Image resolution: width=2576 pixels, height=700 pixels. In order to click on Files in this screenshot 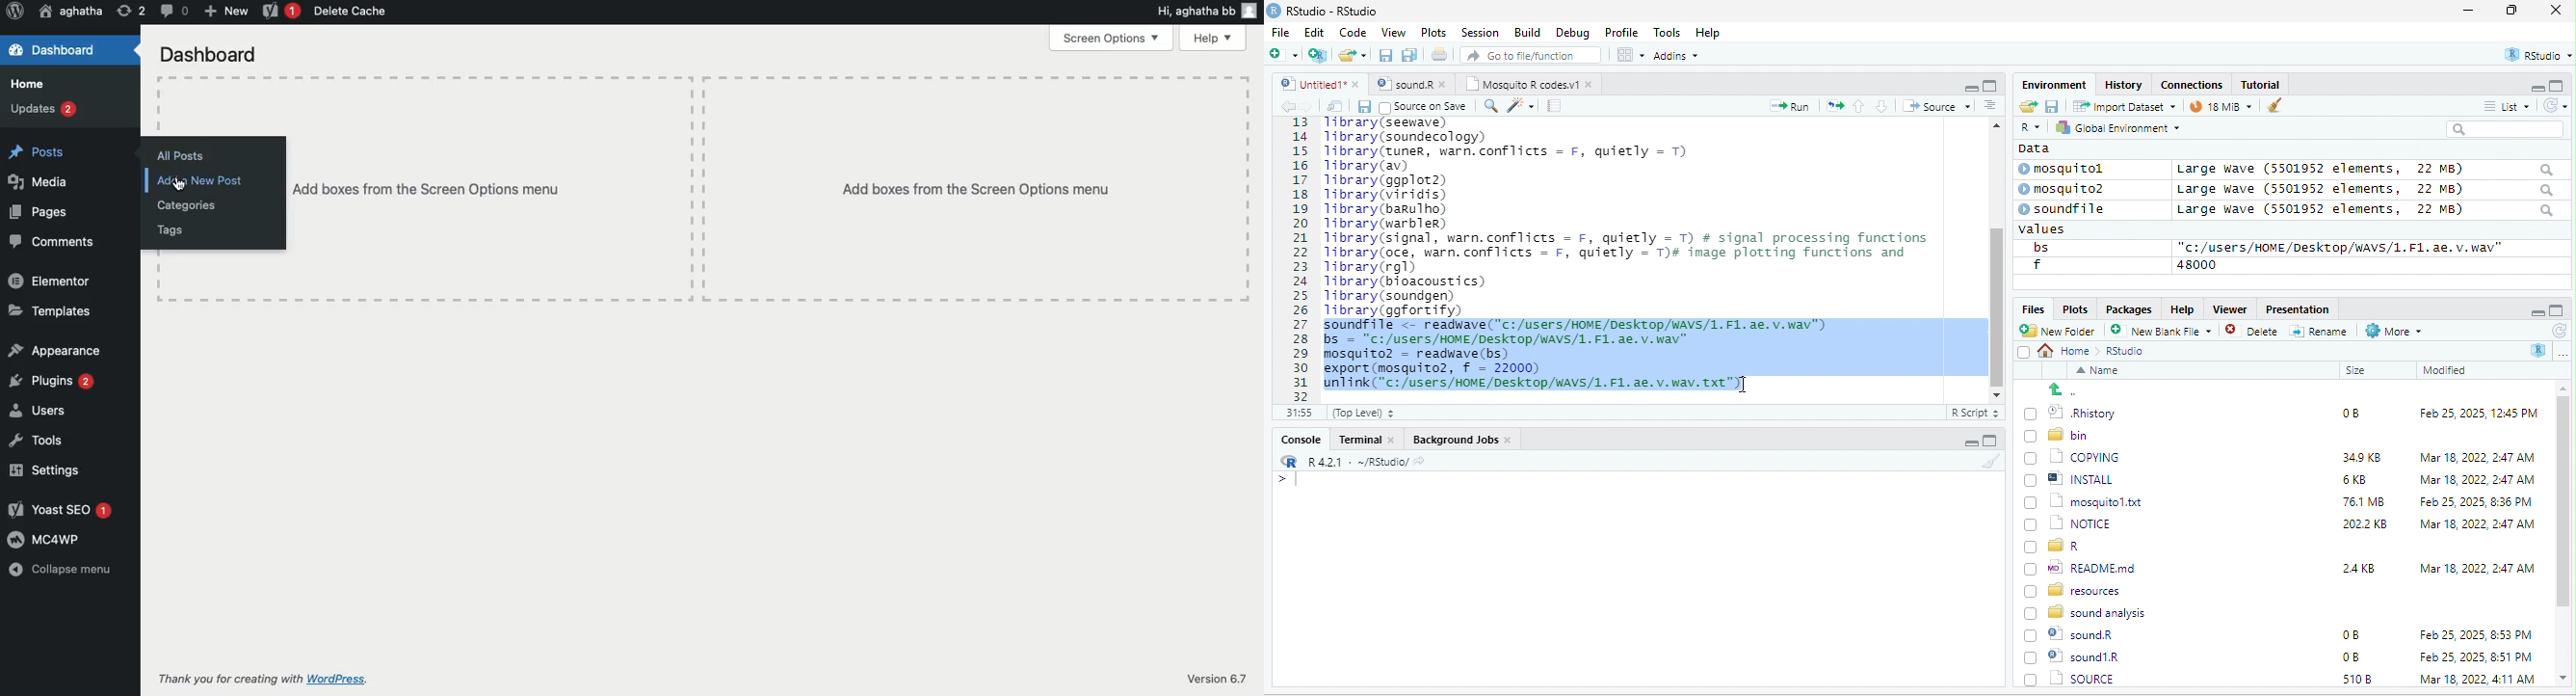, I will do `click(2030, 308)`.